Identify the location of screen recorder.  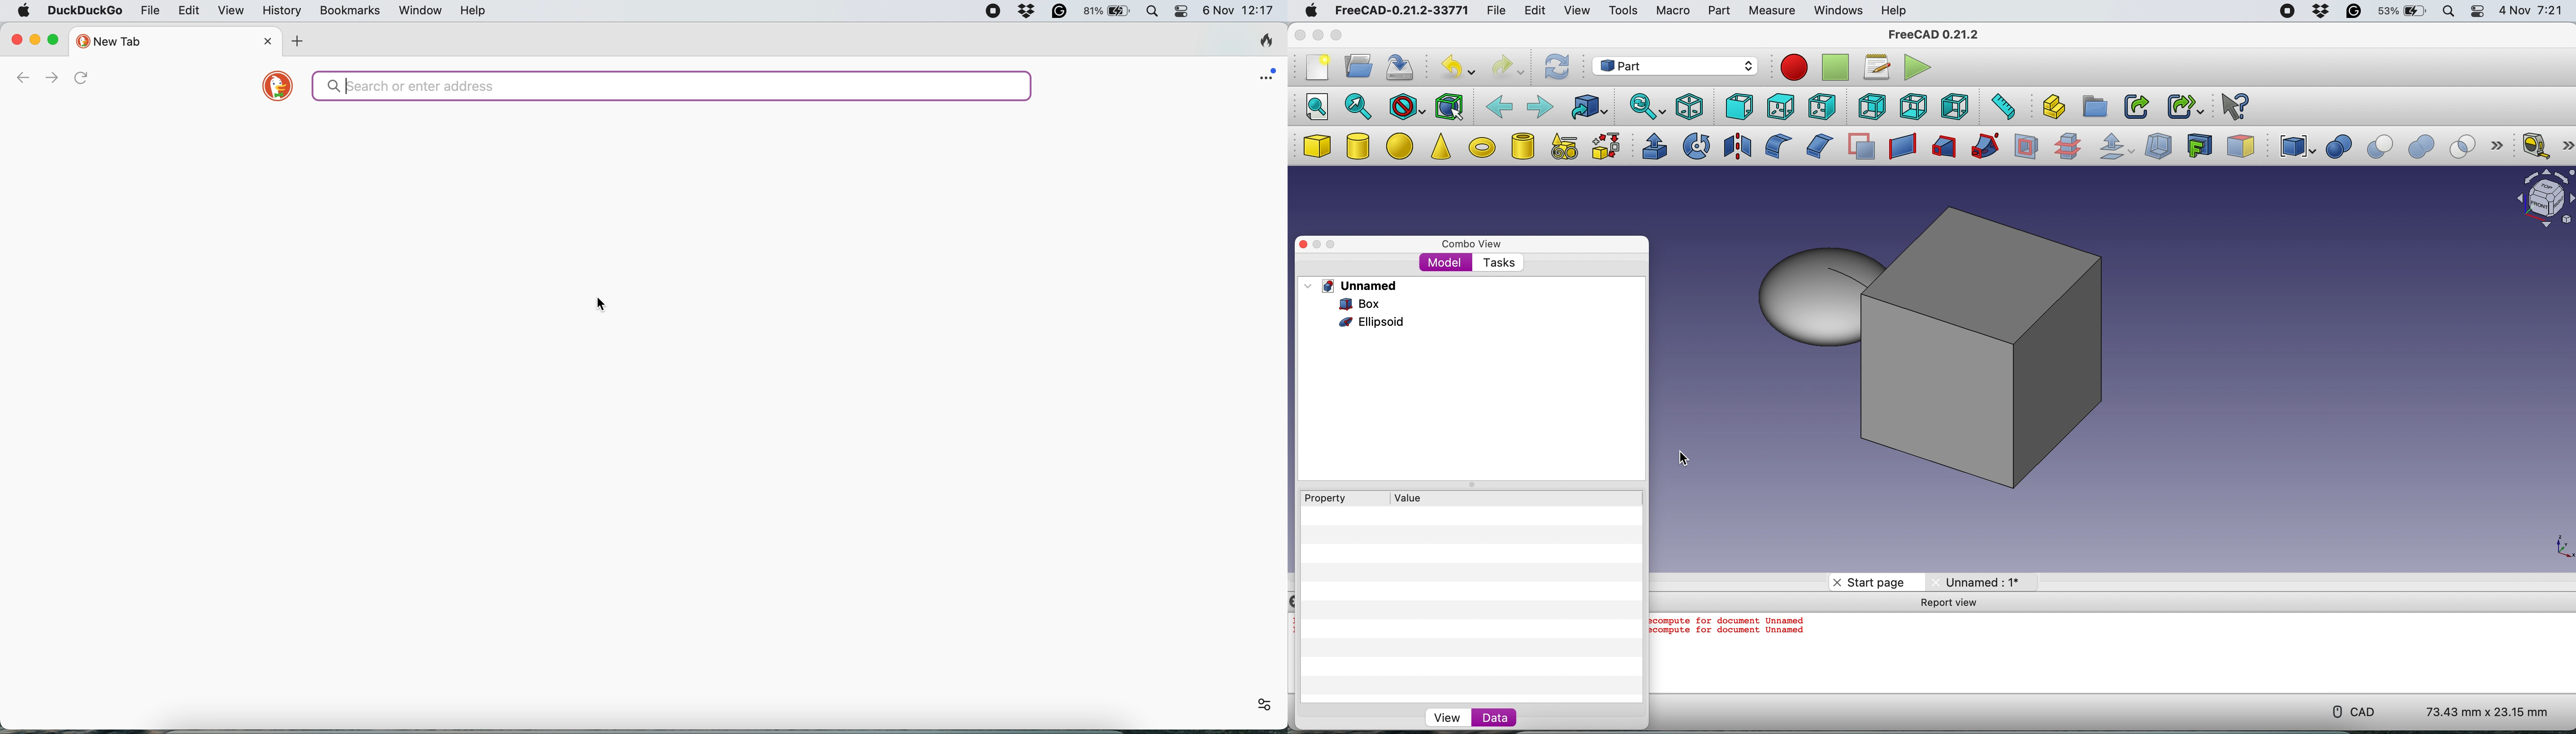
(996, 13).